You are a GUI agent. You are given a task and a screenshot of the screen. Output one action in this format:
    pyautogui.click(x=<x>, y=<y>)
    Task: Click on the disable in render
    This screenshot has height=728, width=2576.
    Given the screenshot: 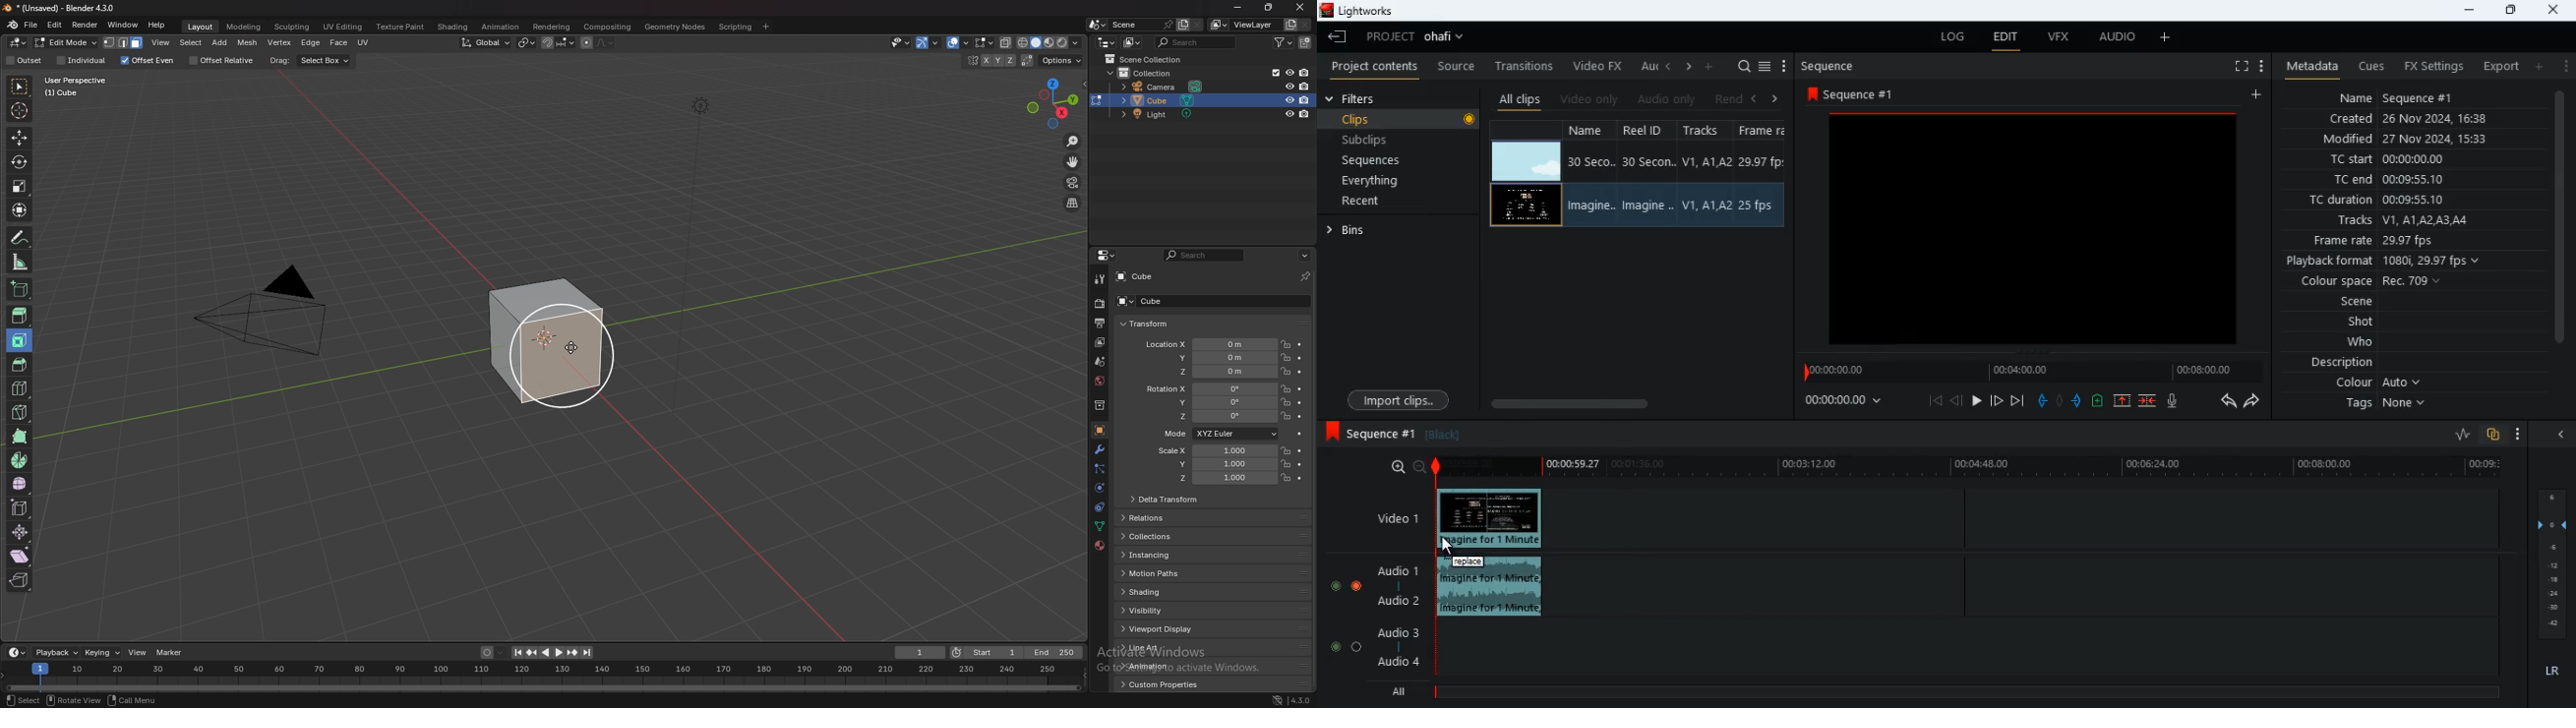 What is the action you would take?
    pyautogui.click(x=1304, y=73)
    